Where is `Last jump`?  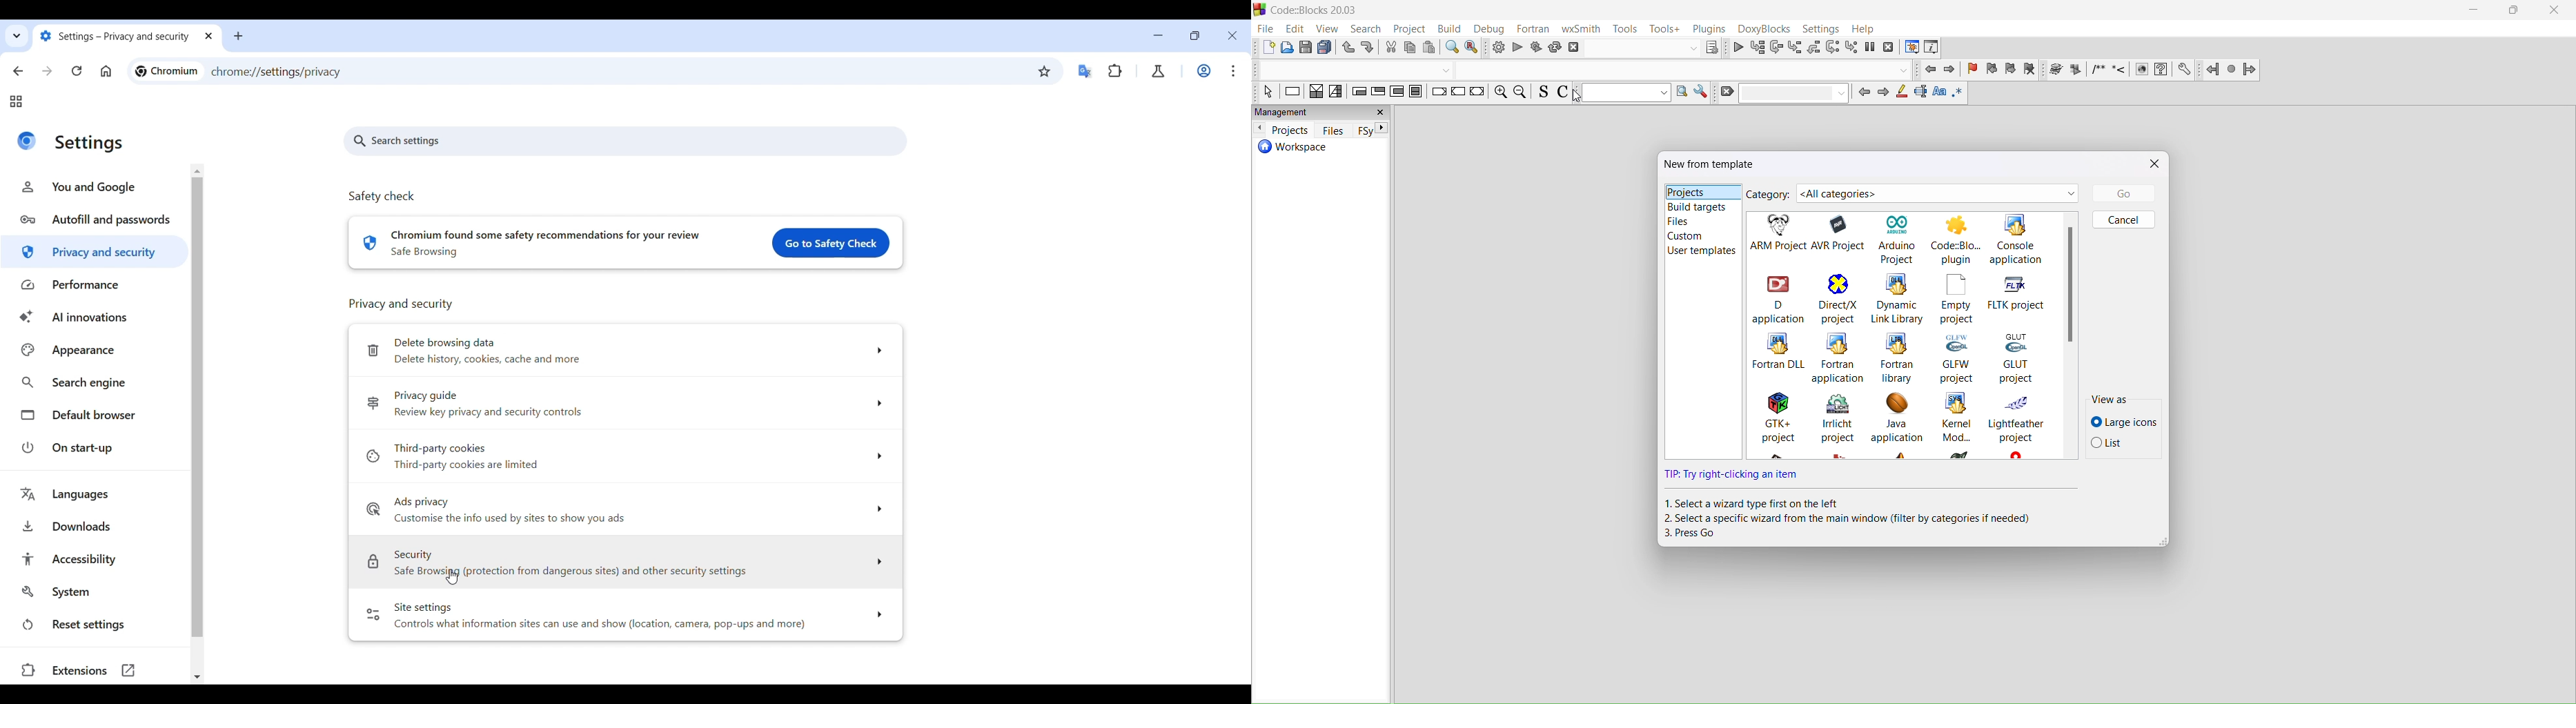 Last jump is located at coordinates (2232, 69).